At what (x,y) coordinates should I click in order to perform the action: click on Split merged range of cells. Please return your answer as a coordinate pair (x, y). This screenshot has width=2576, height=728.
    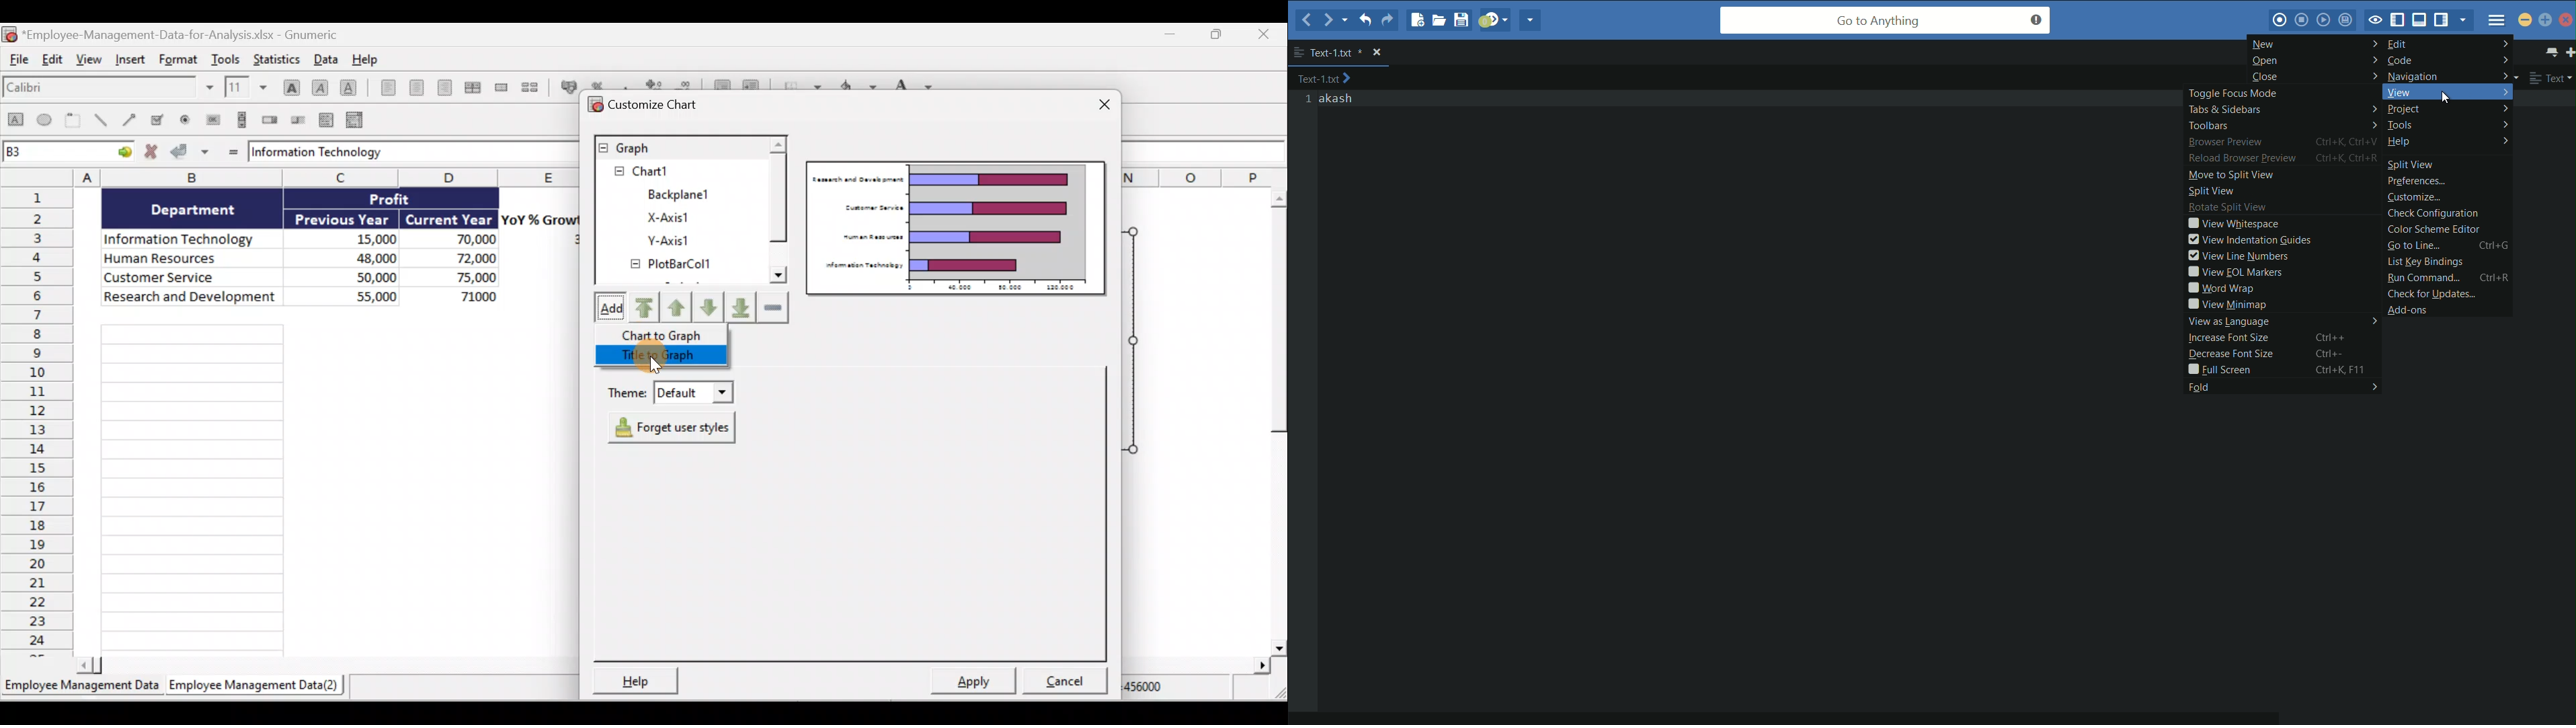
    Looking at the image, I should click on (530, 87).